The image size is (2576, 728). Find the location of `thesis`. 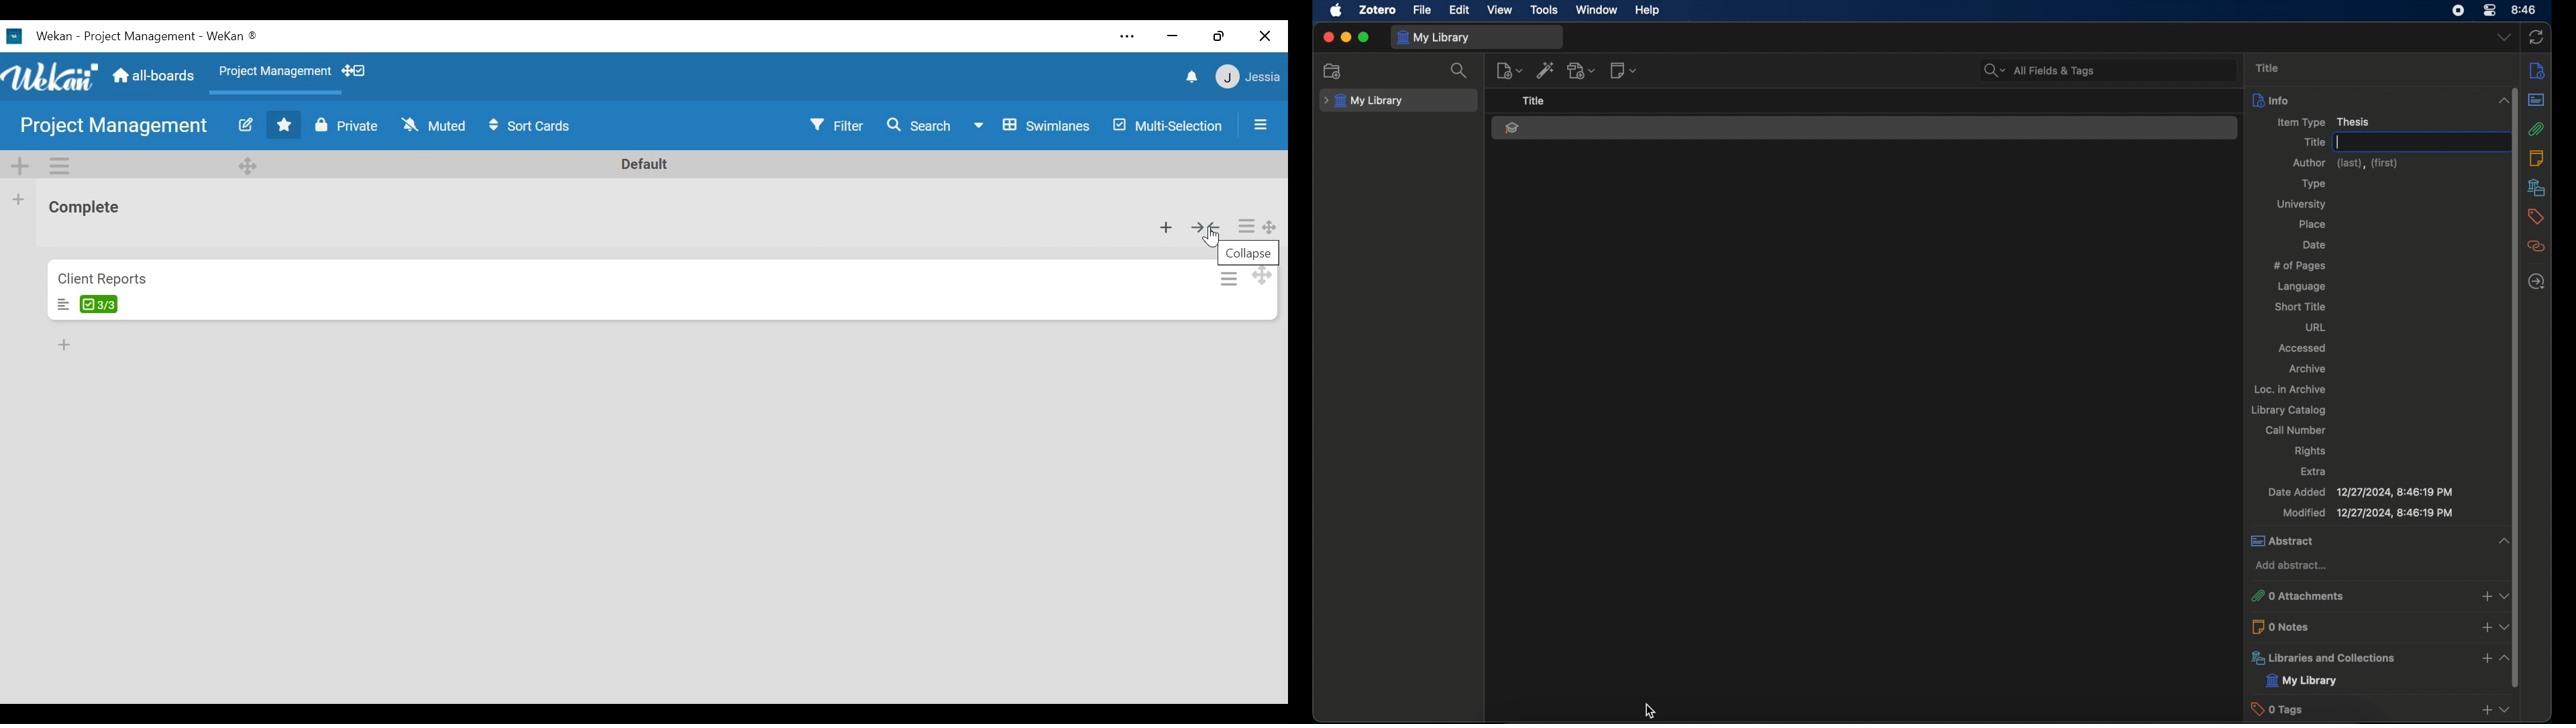

thesis is located at coordinates (1511, 128).